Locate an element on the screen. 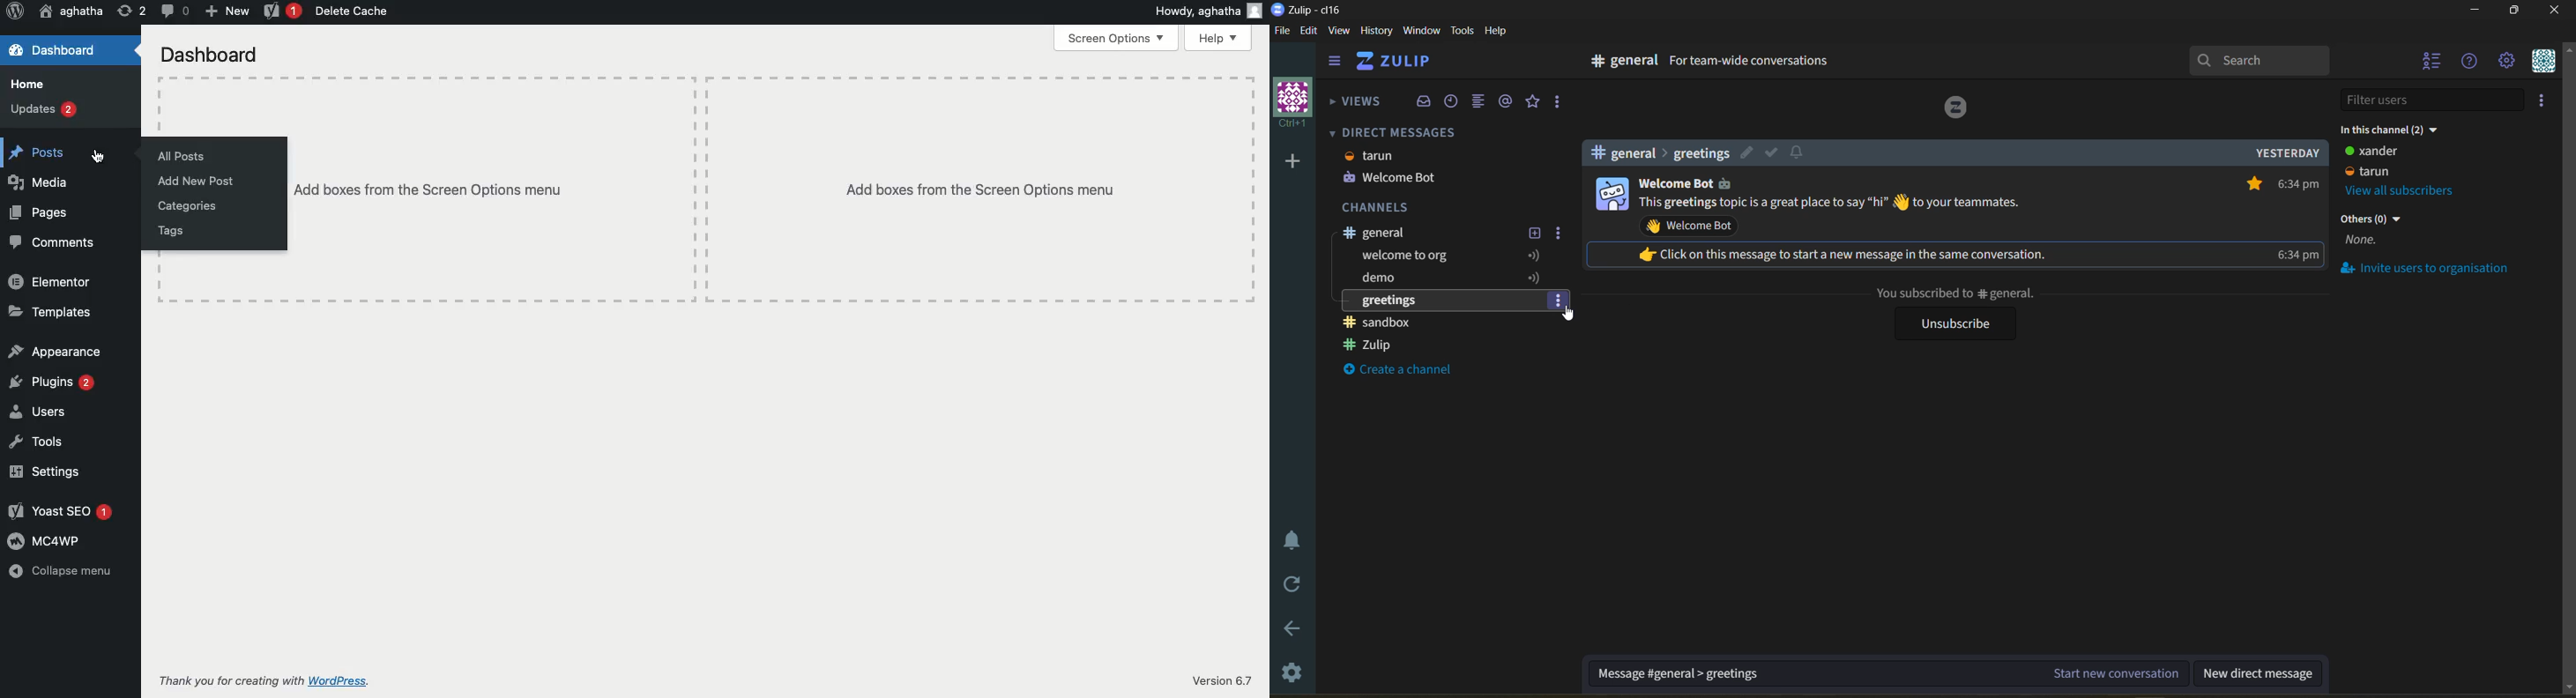 The width and height of the screenshot is (2576, 700). stream title/channel is located at coordinates (1431, 233).